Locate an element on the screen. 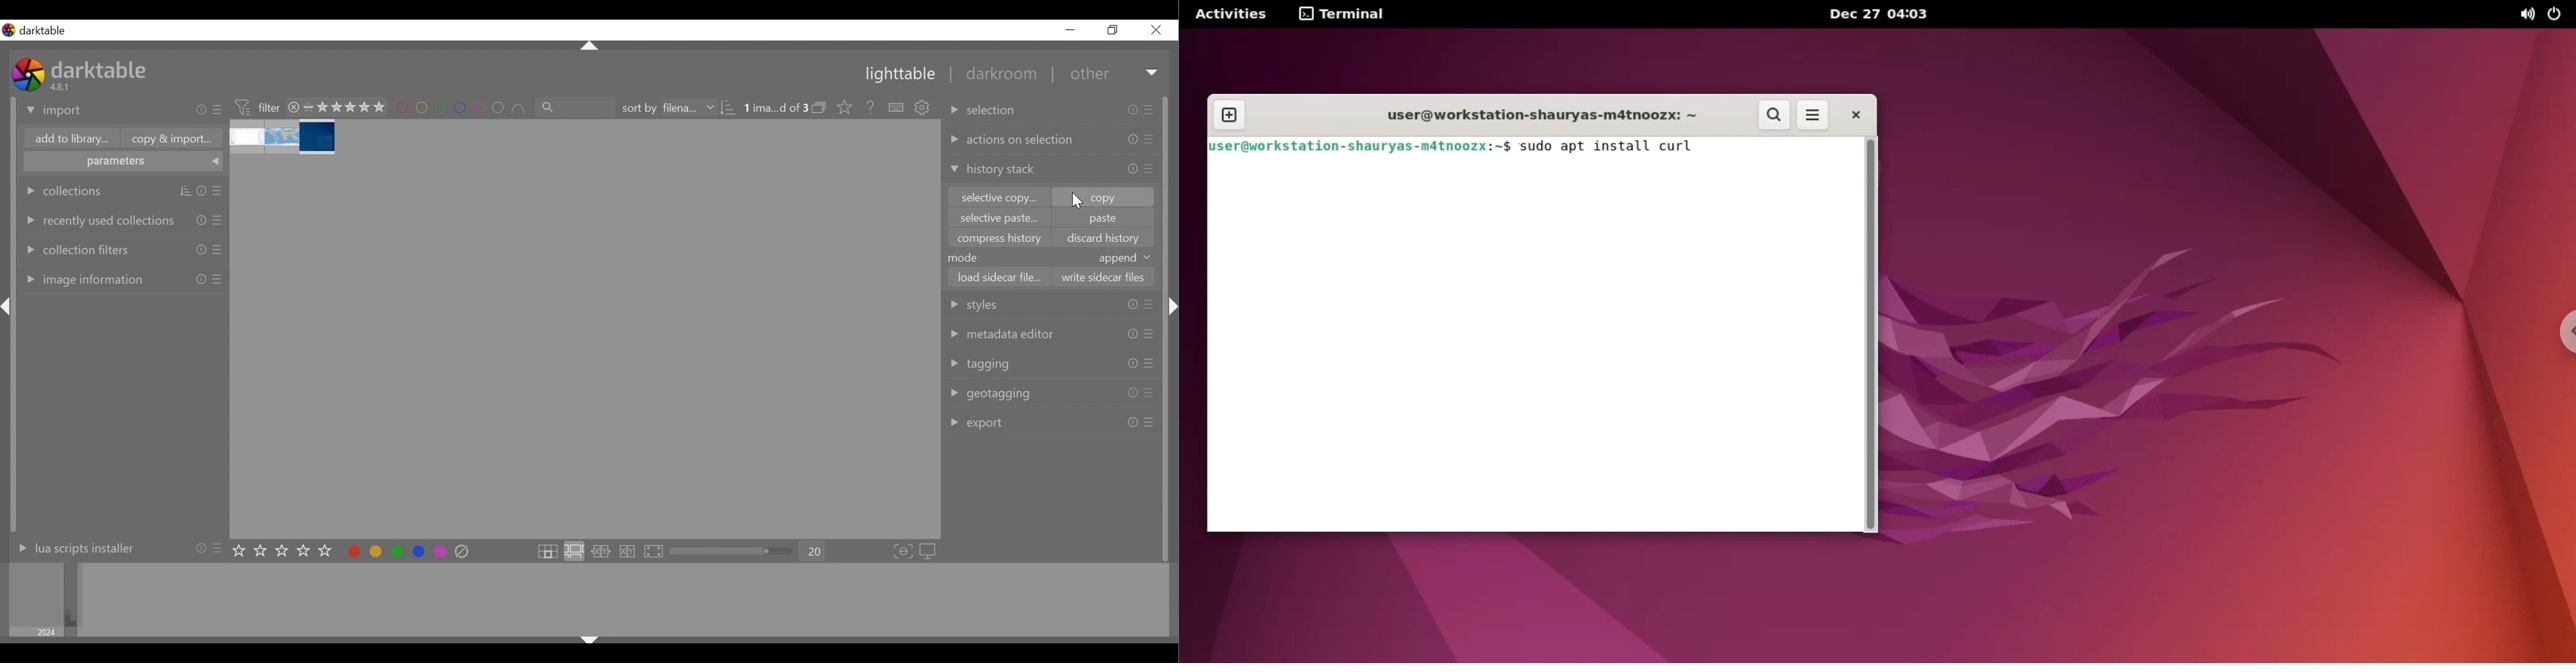 Image resolution: width=2576 pixels, height=672 pixels. Expand is located at coordinates (1154, 74).